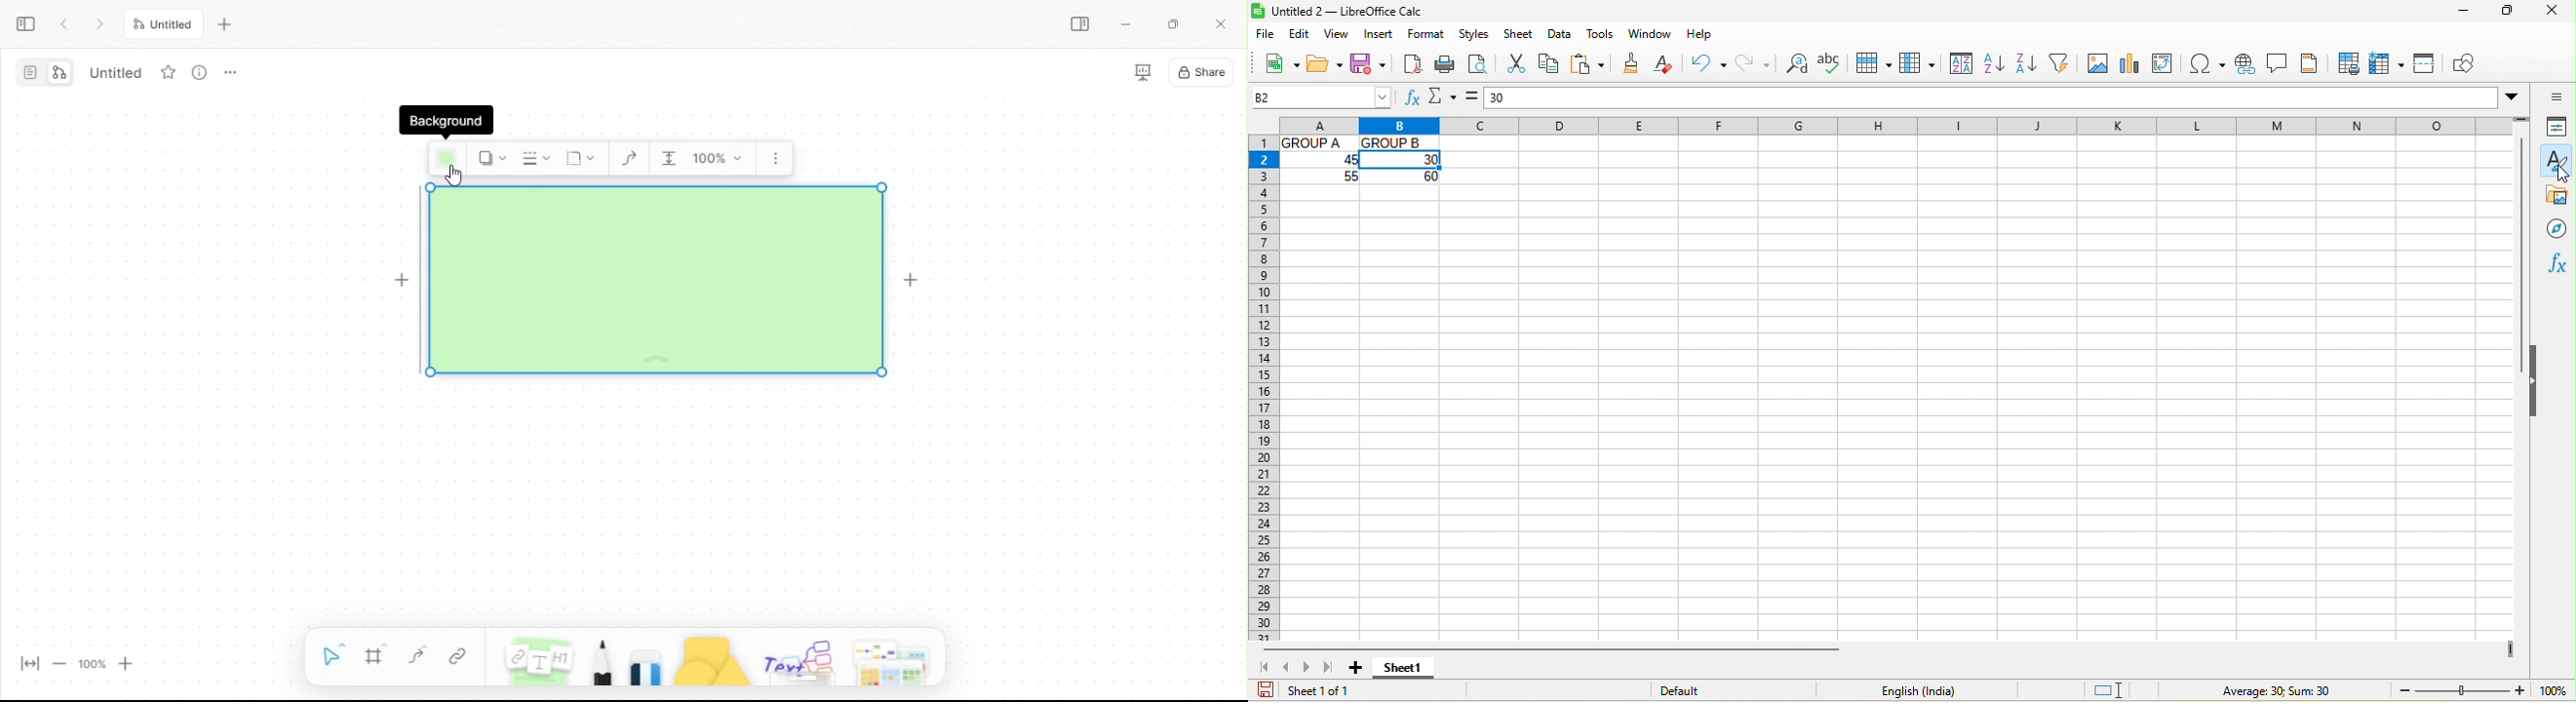 This screenshot has height=728, width=2576. What do you see at coordinates (600, 659) in the screenshot?
I see `pencil` at bounding box center [600, 659].